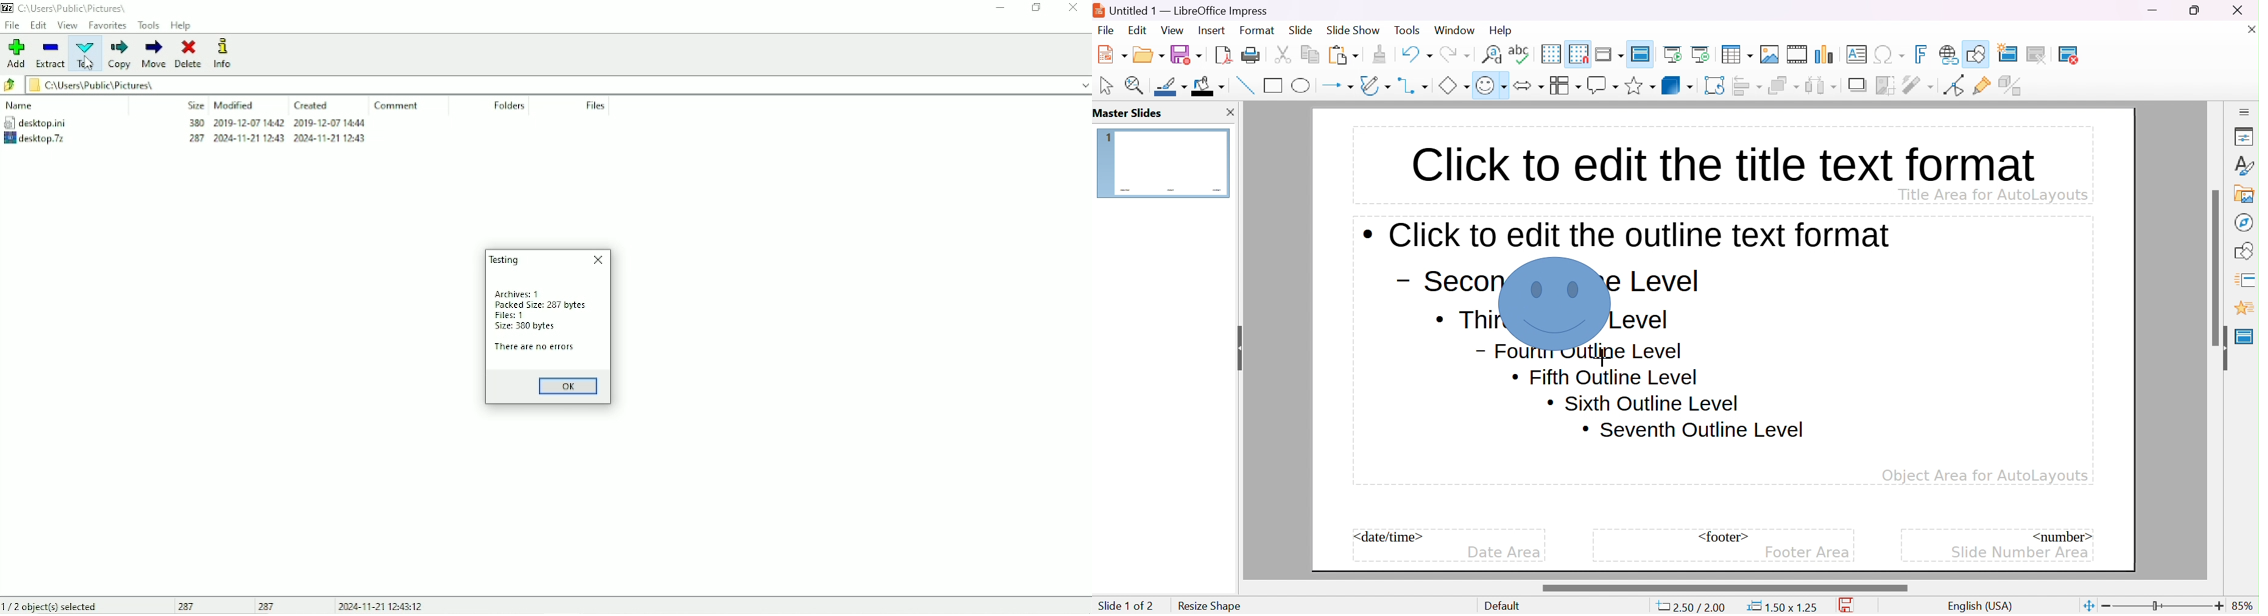 This screenshot has height=616, width=2268. I want to click on Files, so click(596, 105).